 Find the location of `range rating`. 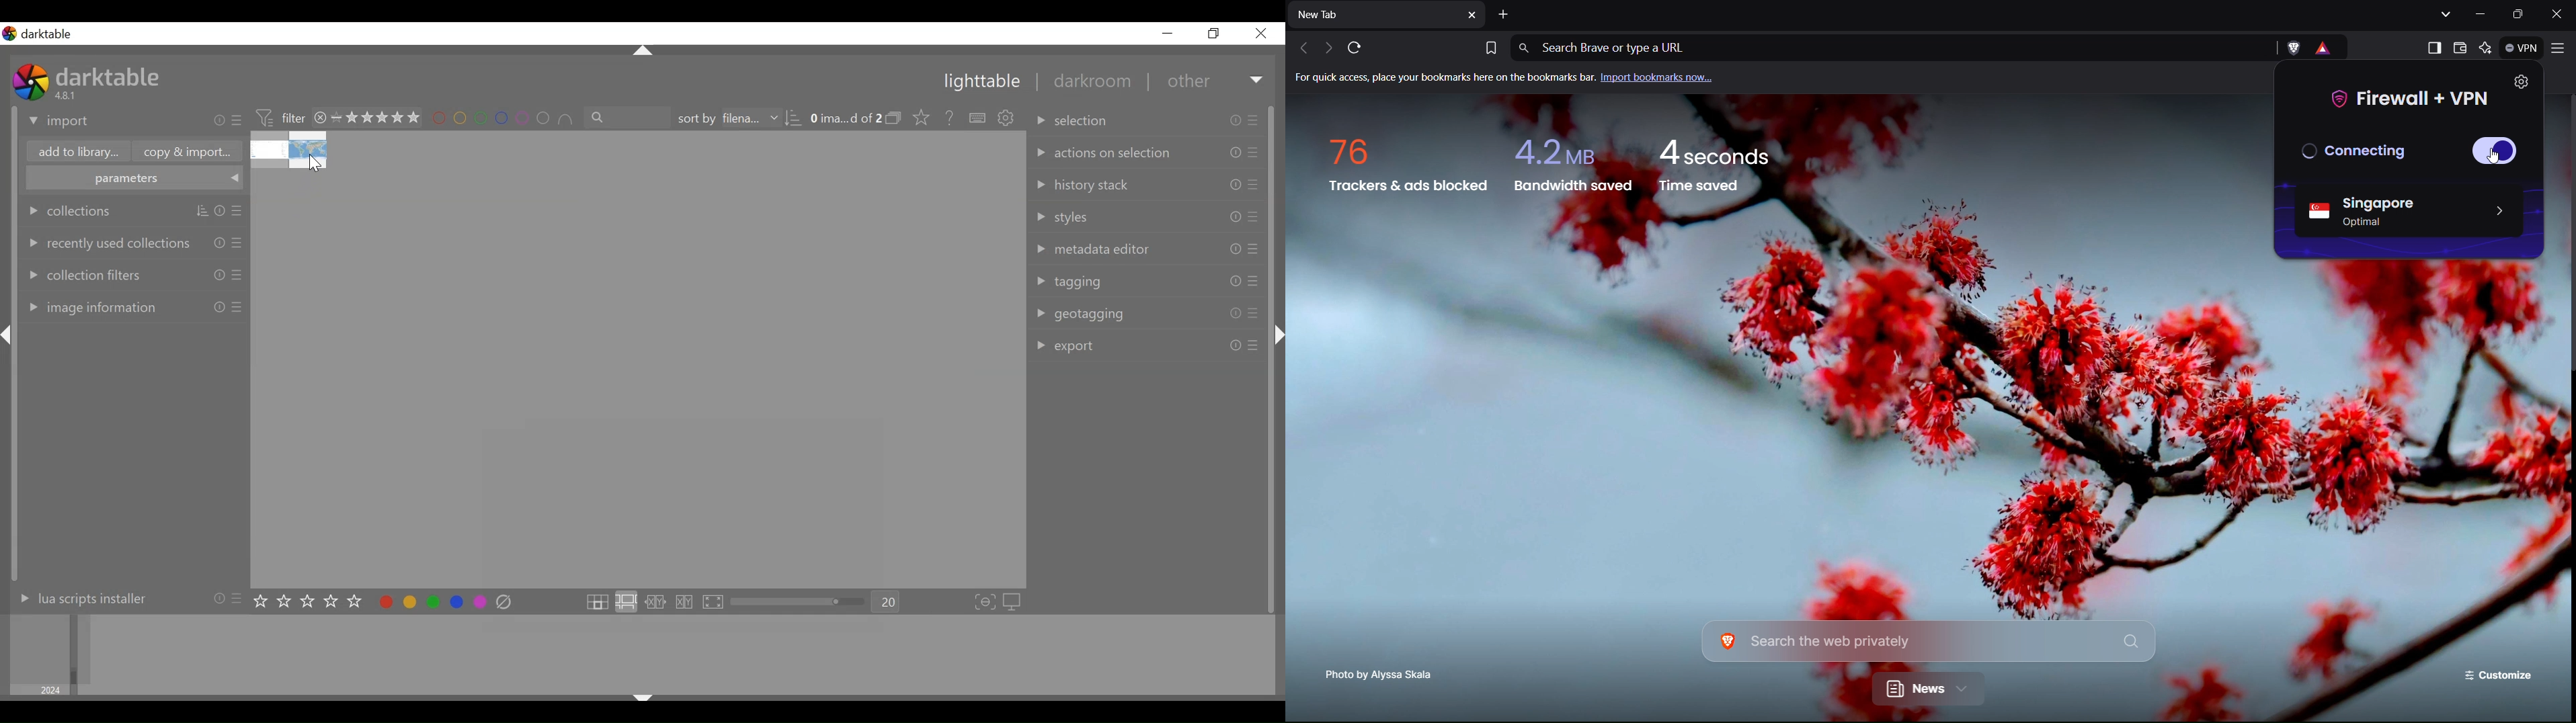

range rating is located at coordinates (368, 118).